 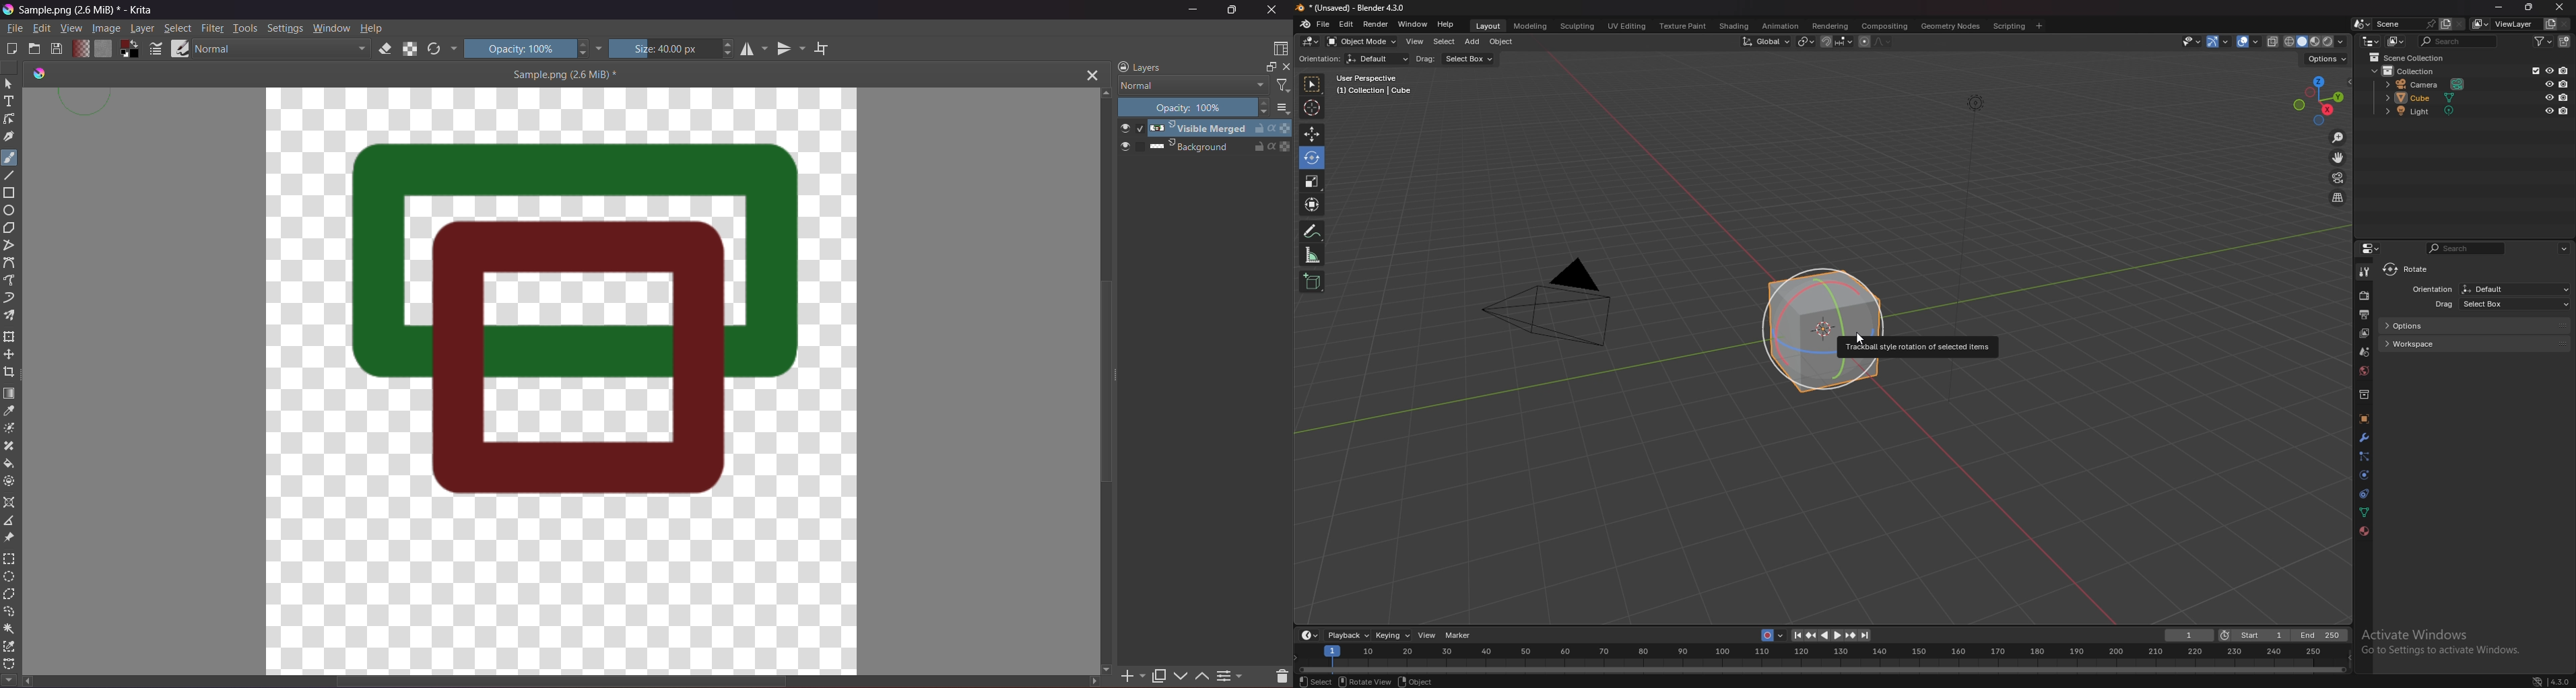 I want to click on Bezier Curve Selection, so click(x=10, y=662).